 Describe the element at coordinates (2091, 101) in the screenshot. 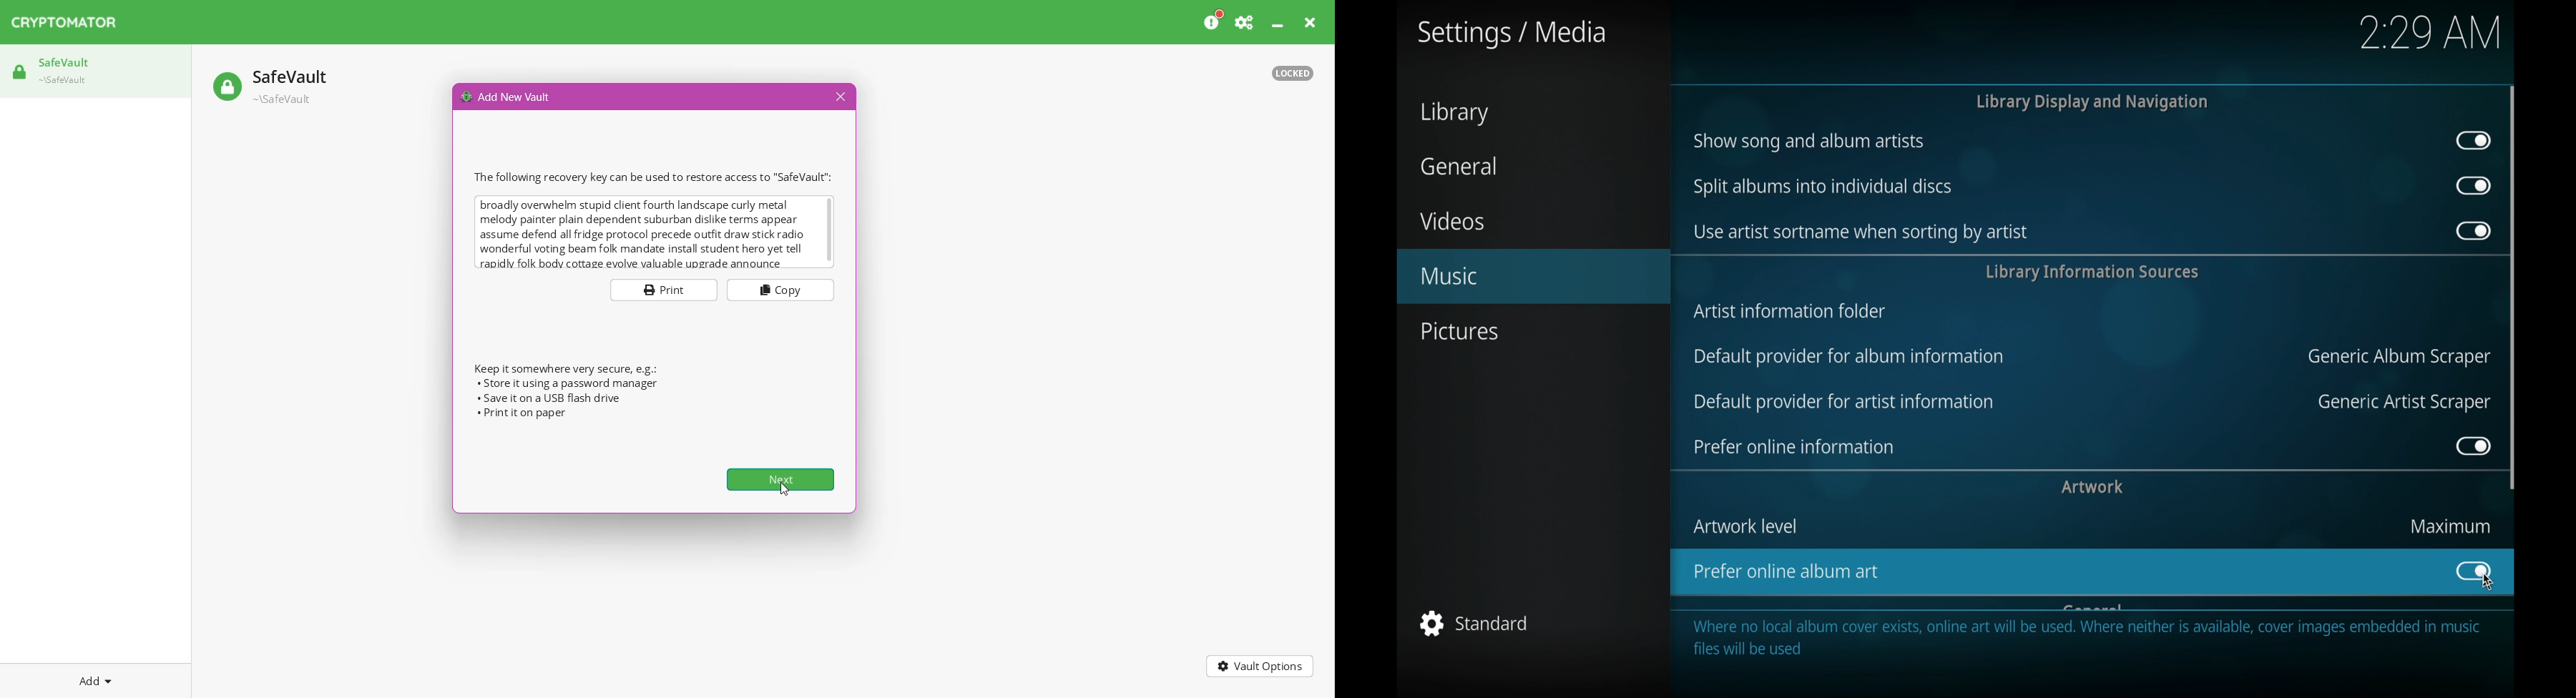

I see `library display and navigation` at that location.